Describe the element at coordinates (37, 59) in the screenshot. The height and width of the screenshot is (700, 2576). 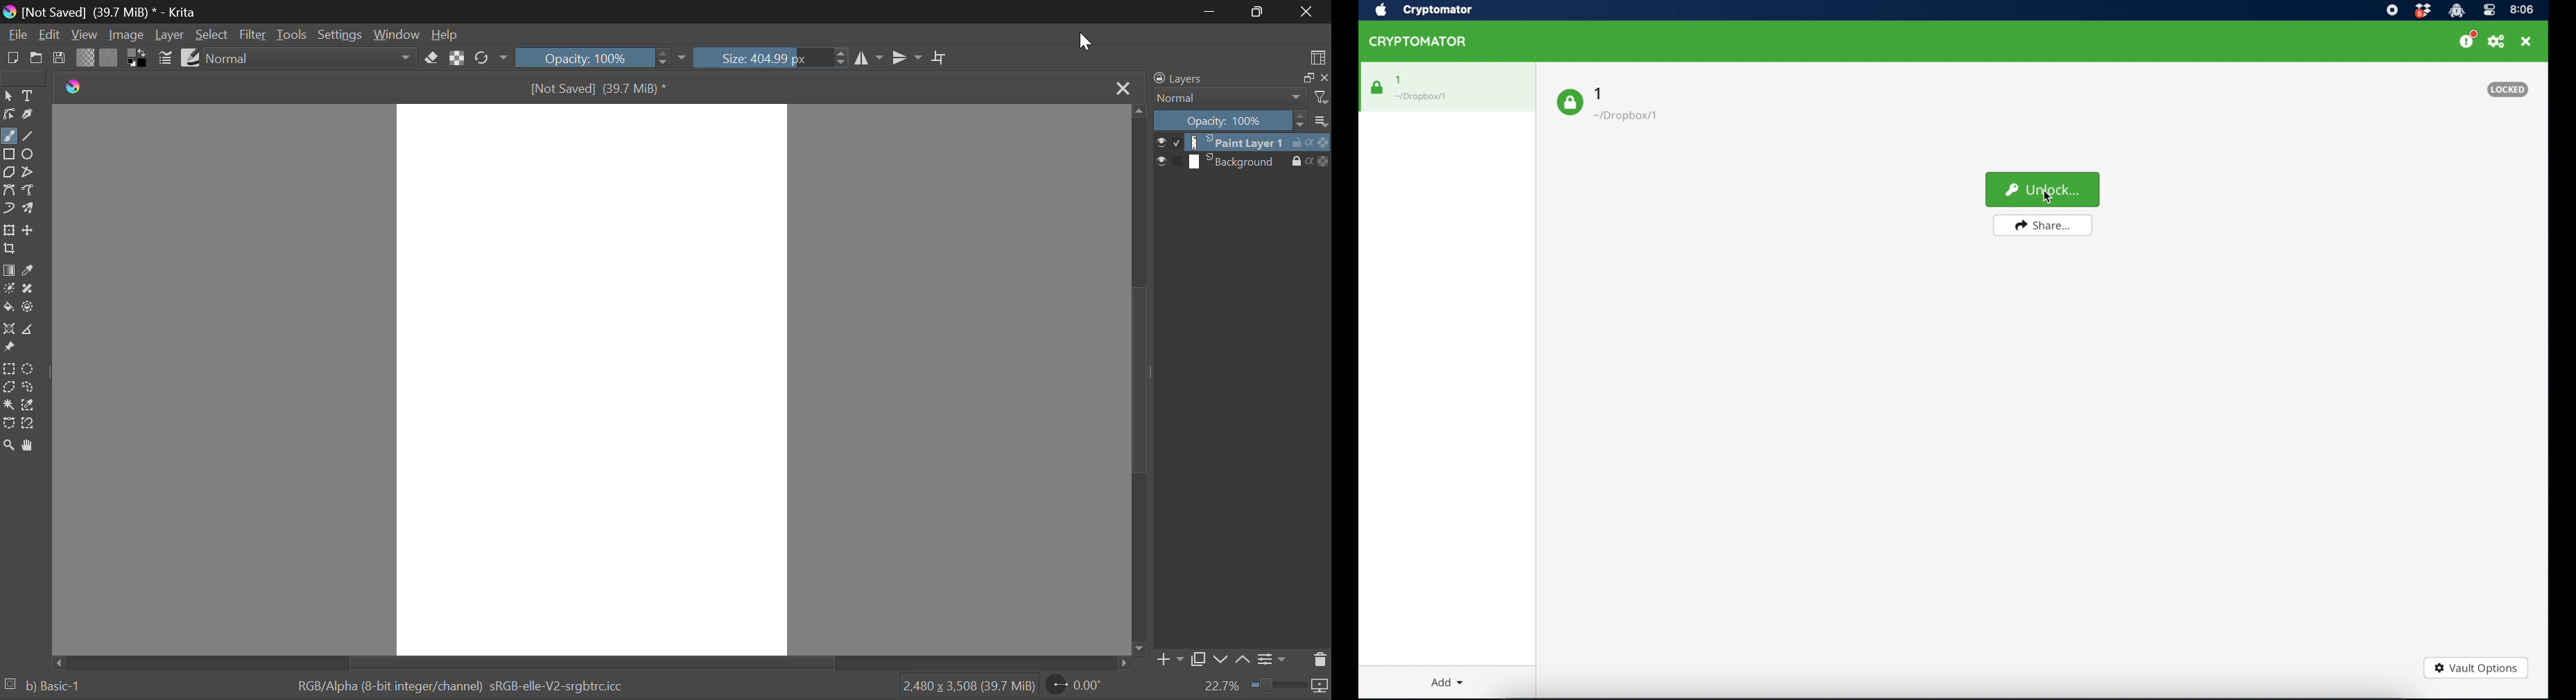
I see `Open` at that location.